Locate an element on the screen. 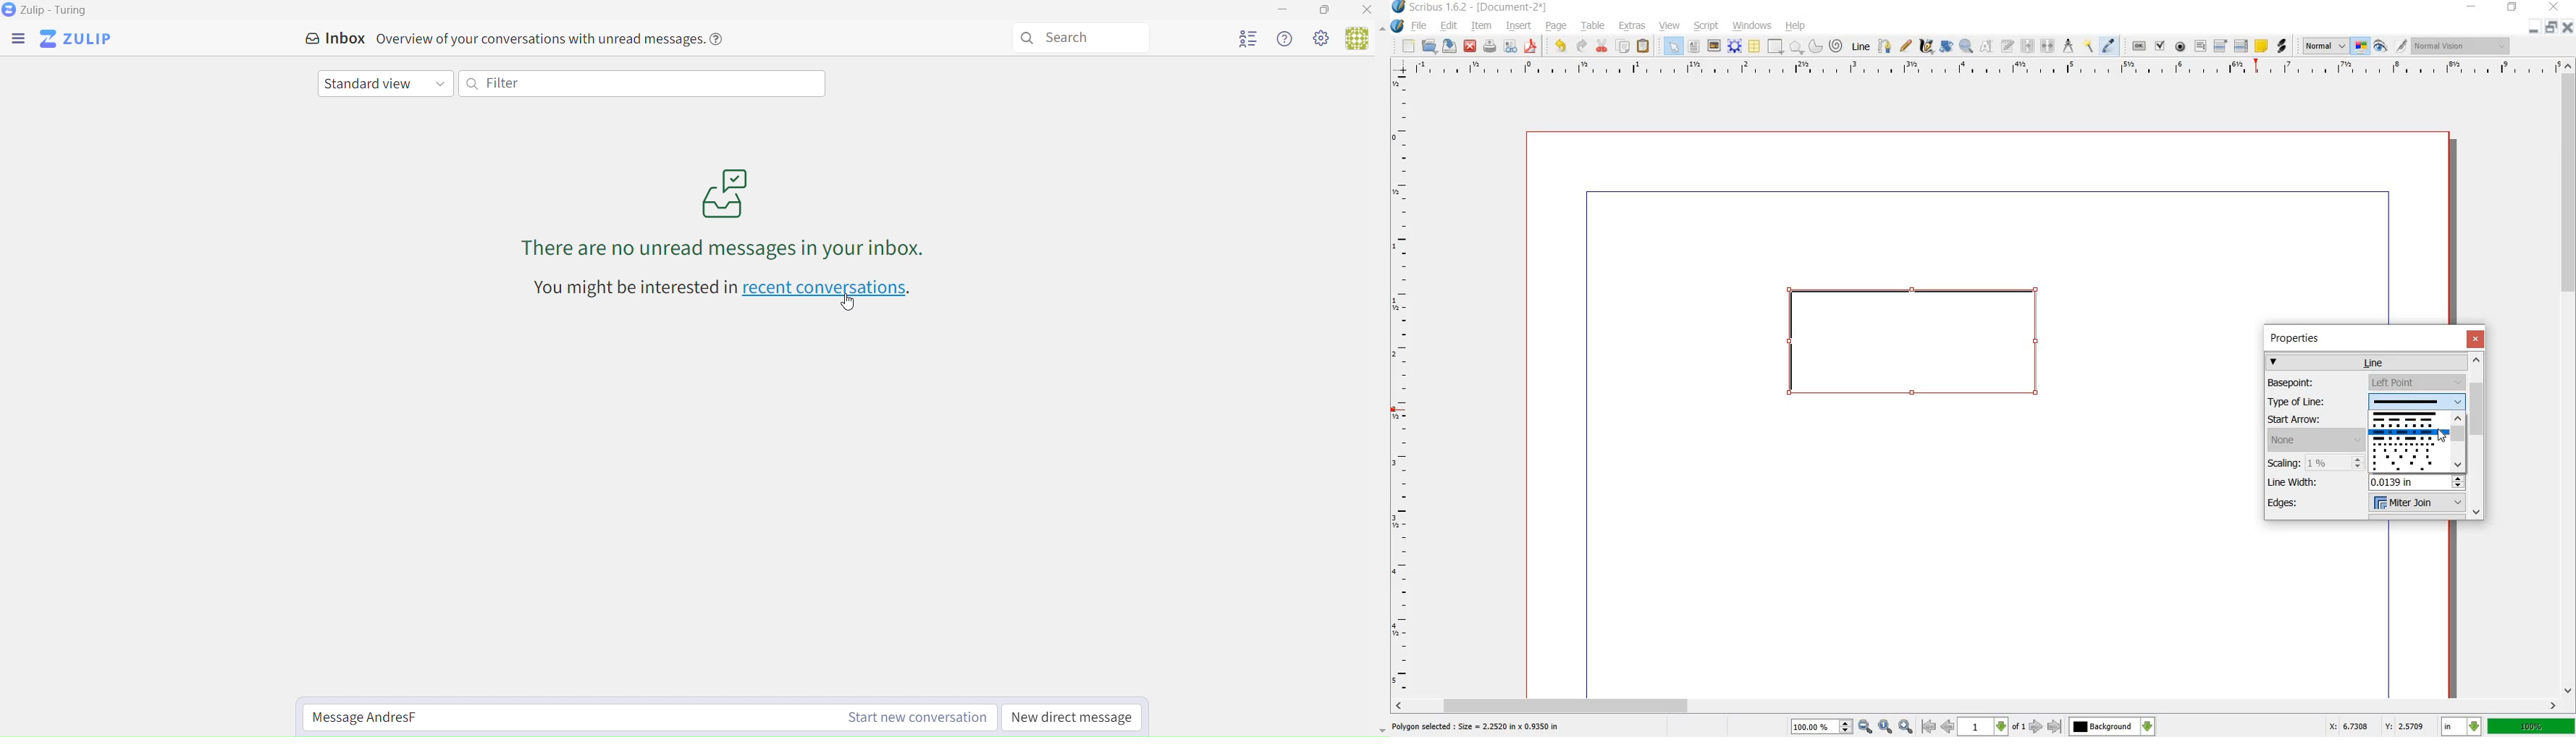 The image size is (2576, 756). RENDER FRAME is located at coordinates (1734, 47).